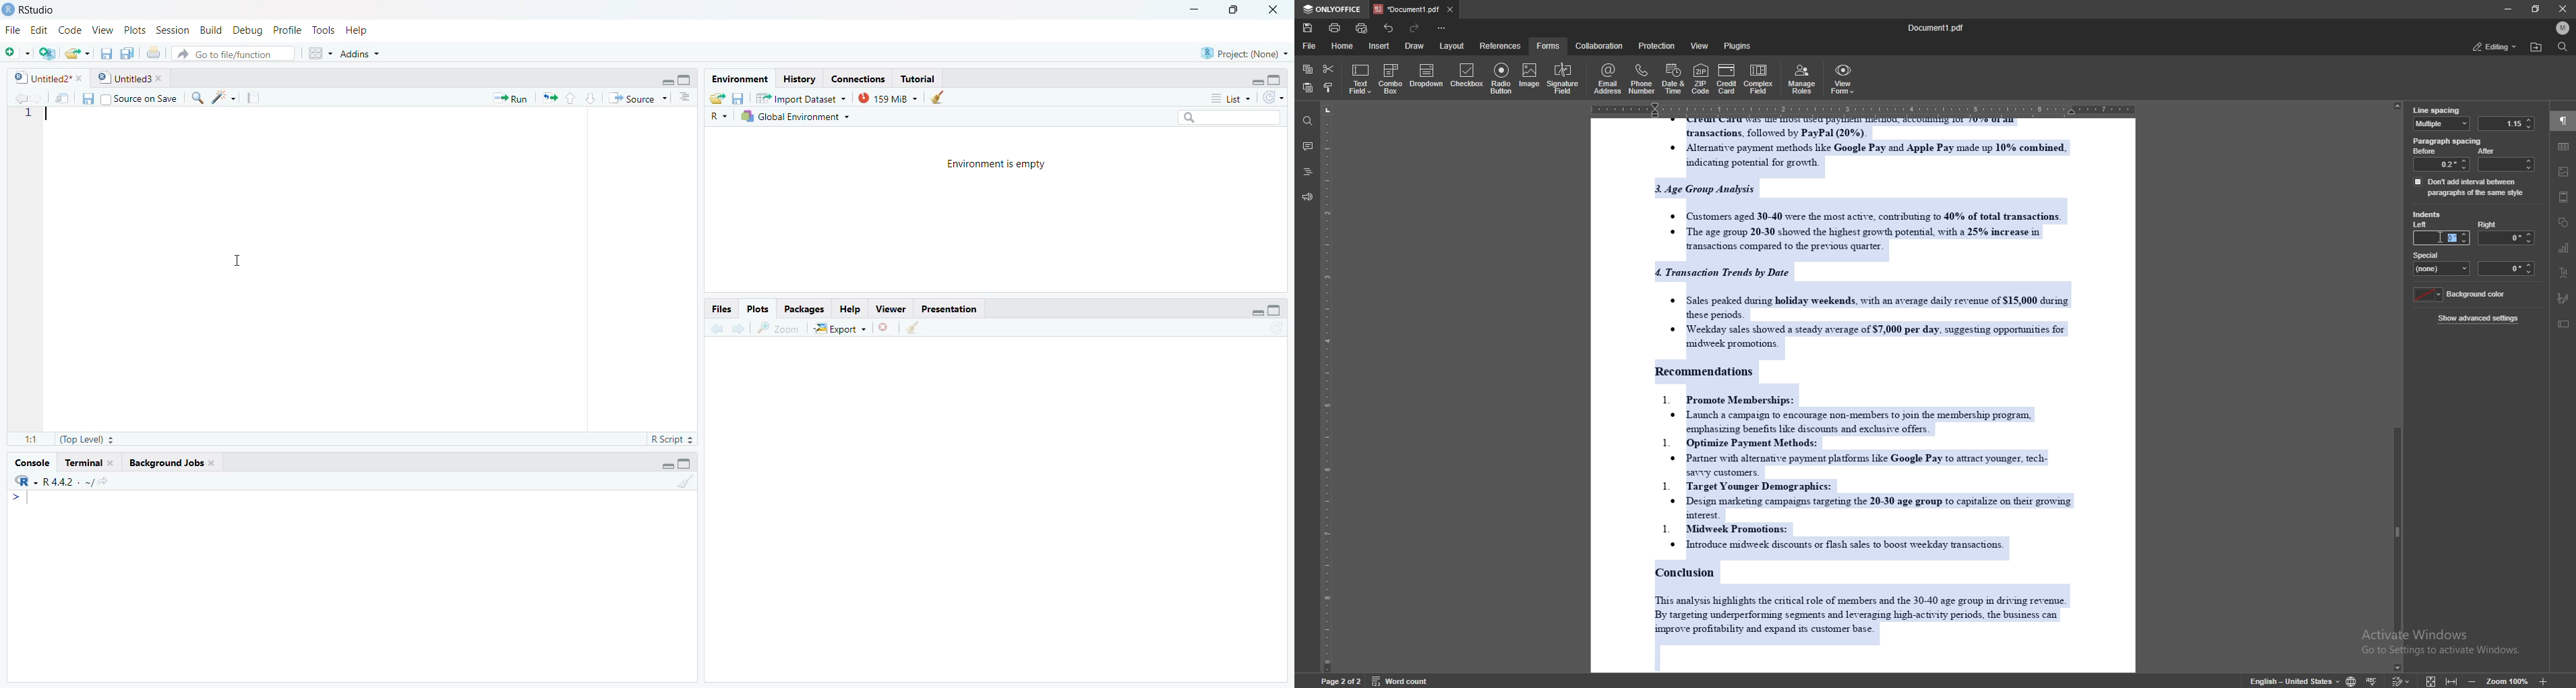 Image resolution: width=2576 pixels, height=700 pixels. I want to click on Packages, so click(804, 310).